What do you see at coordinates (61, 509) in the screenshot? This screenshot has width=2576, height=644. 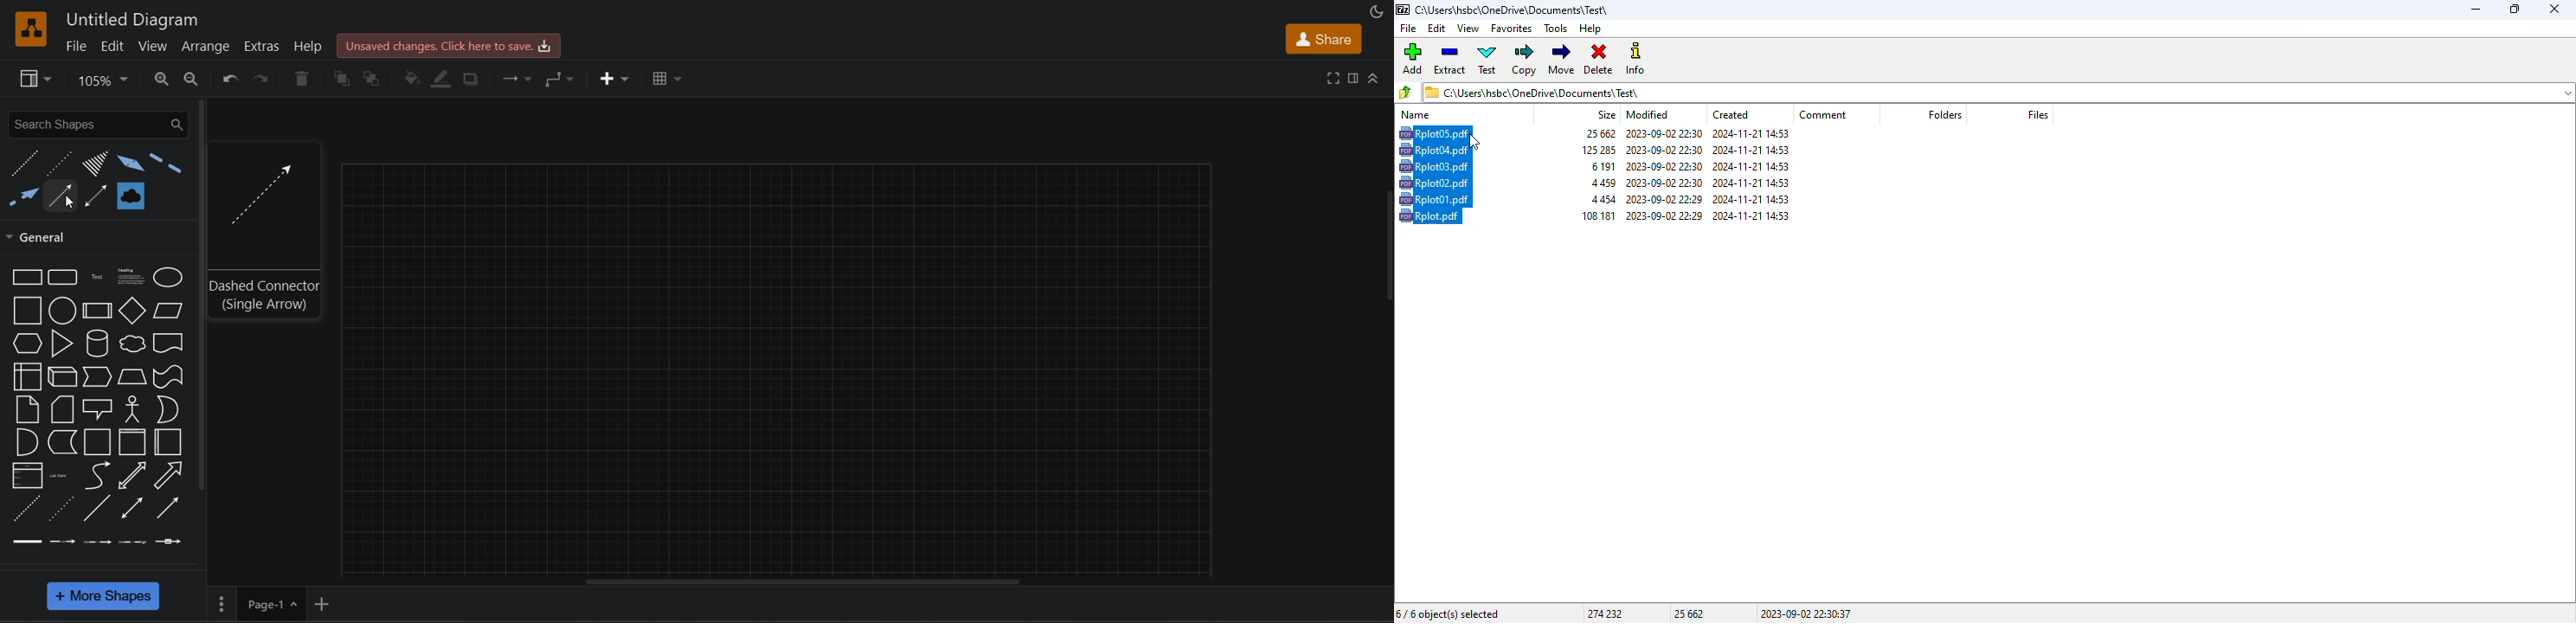 I see `dotted line` at bounding box center [61, 509].